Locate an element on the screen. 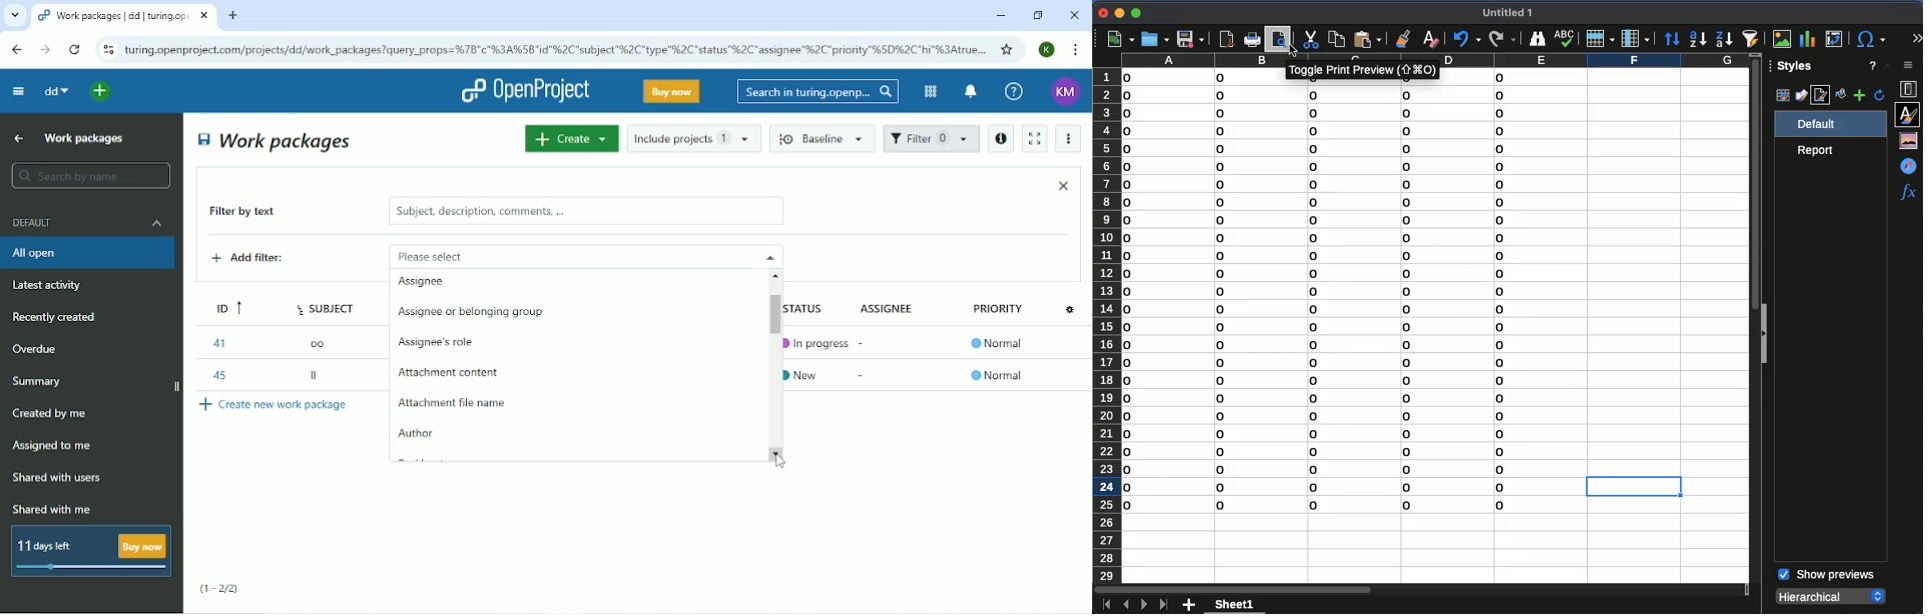 This screenshot has height=616, width=1932. scroll up is located at coordinates (779, 275).